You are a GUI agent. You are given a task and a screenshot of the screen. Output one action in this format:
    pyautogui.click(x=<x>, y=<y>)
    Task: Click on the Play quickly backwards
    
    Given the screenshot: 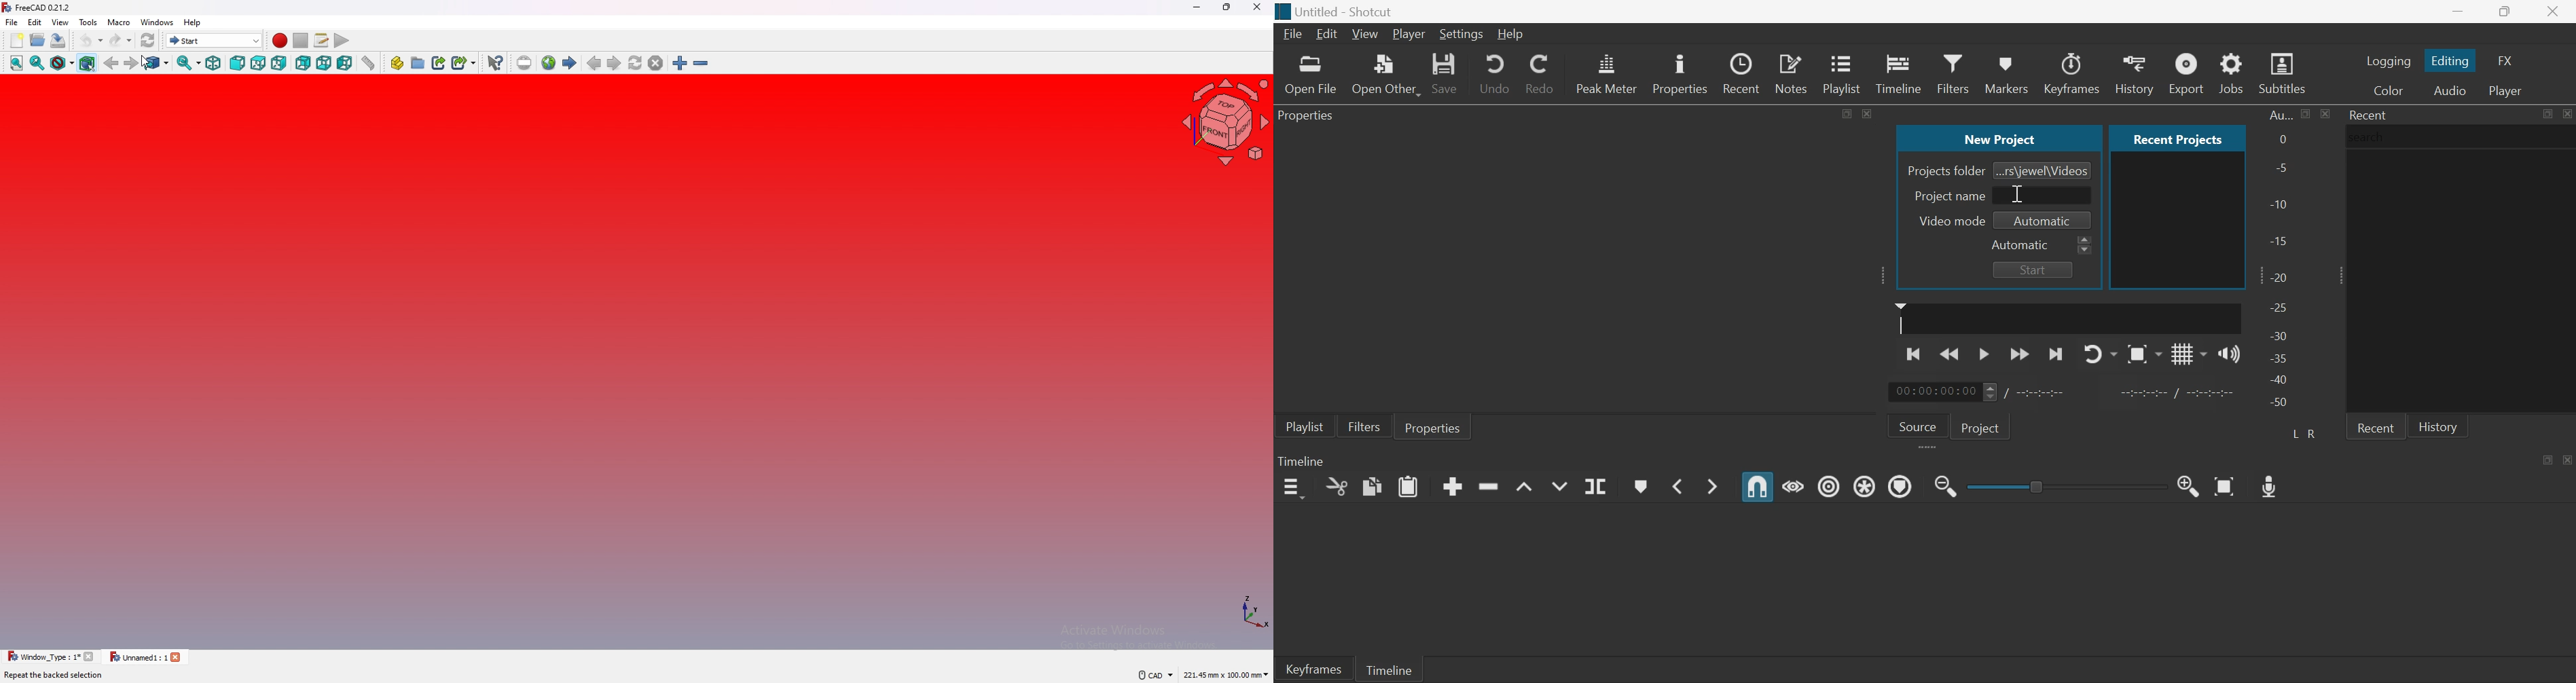 What is the action you would take?
    pyautogui.click(x=1951, y=353)
    